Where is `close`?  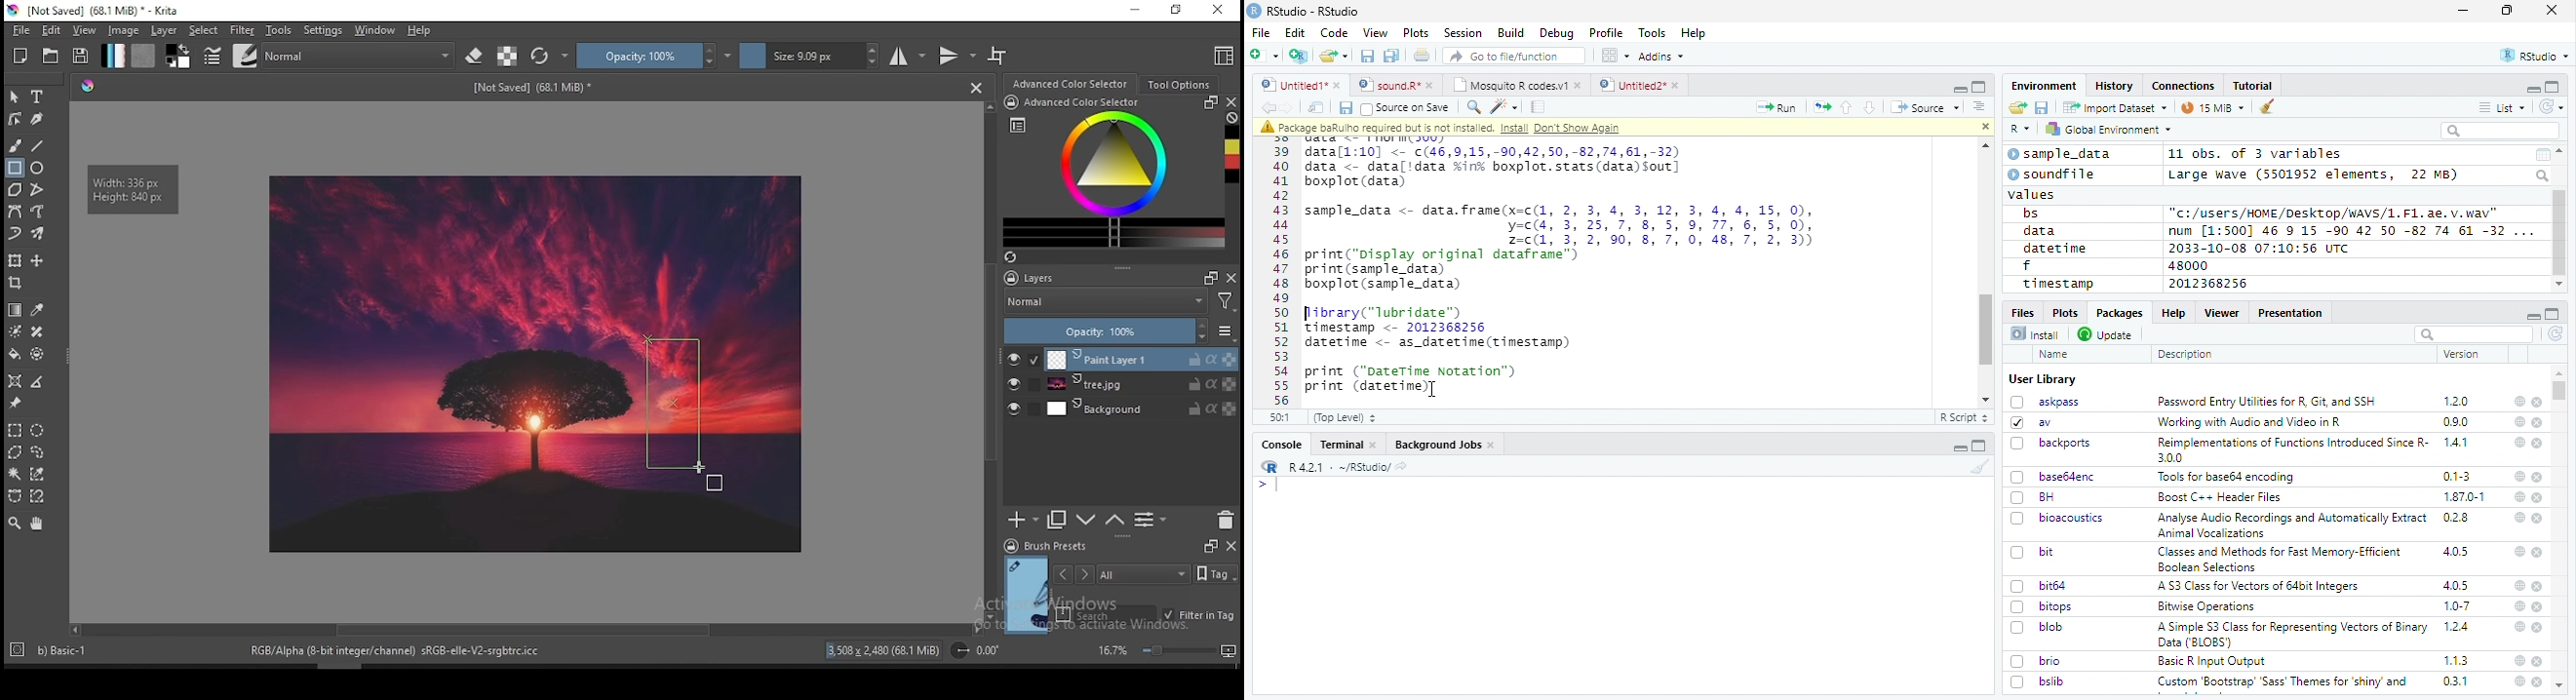
close is located at coordinates (1982, 125).